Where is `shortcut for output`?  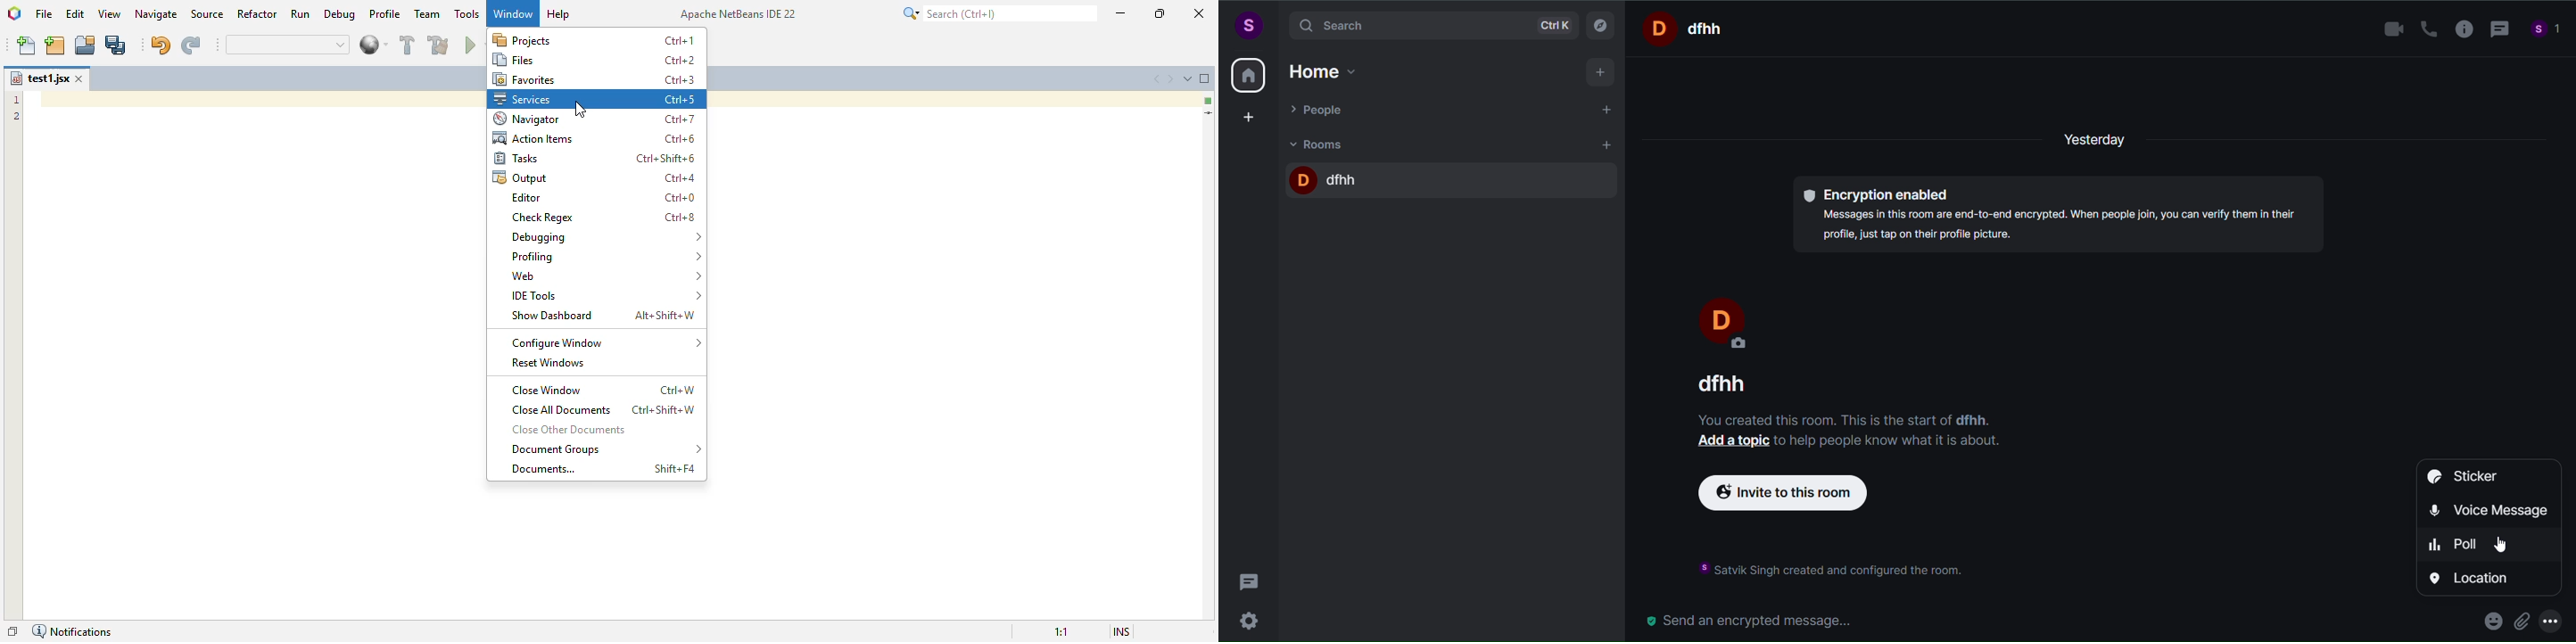 shortcut for output is located at coordinates (680, 177).